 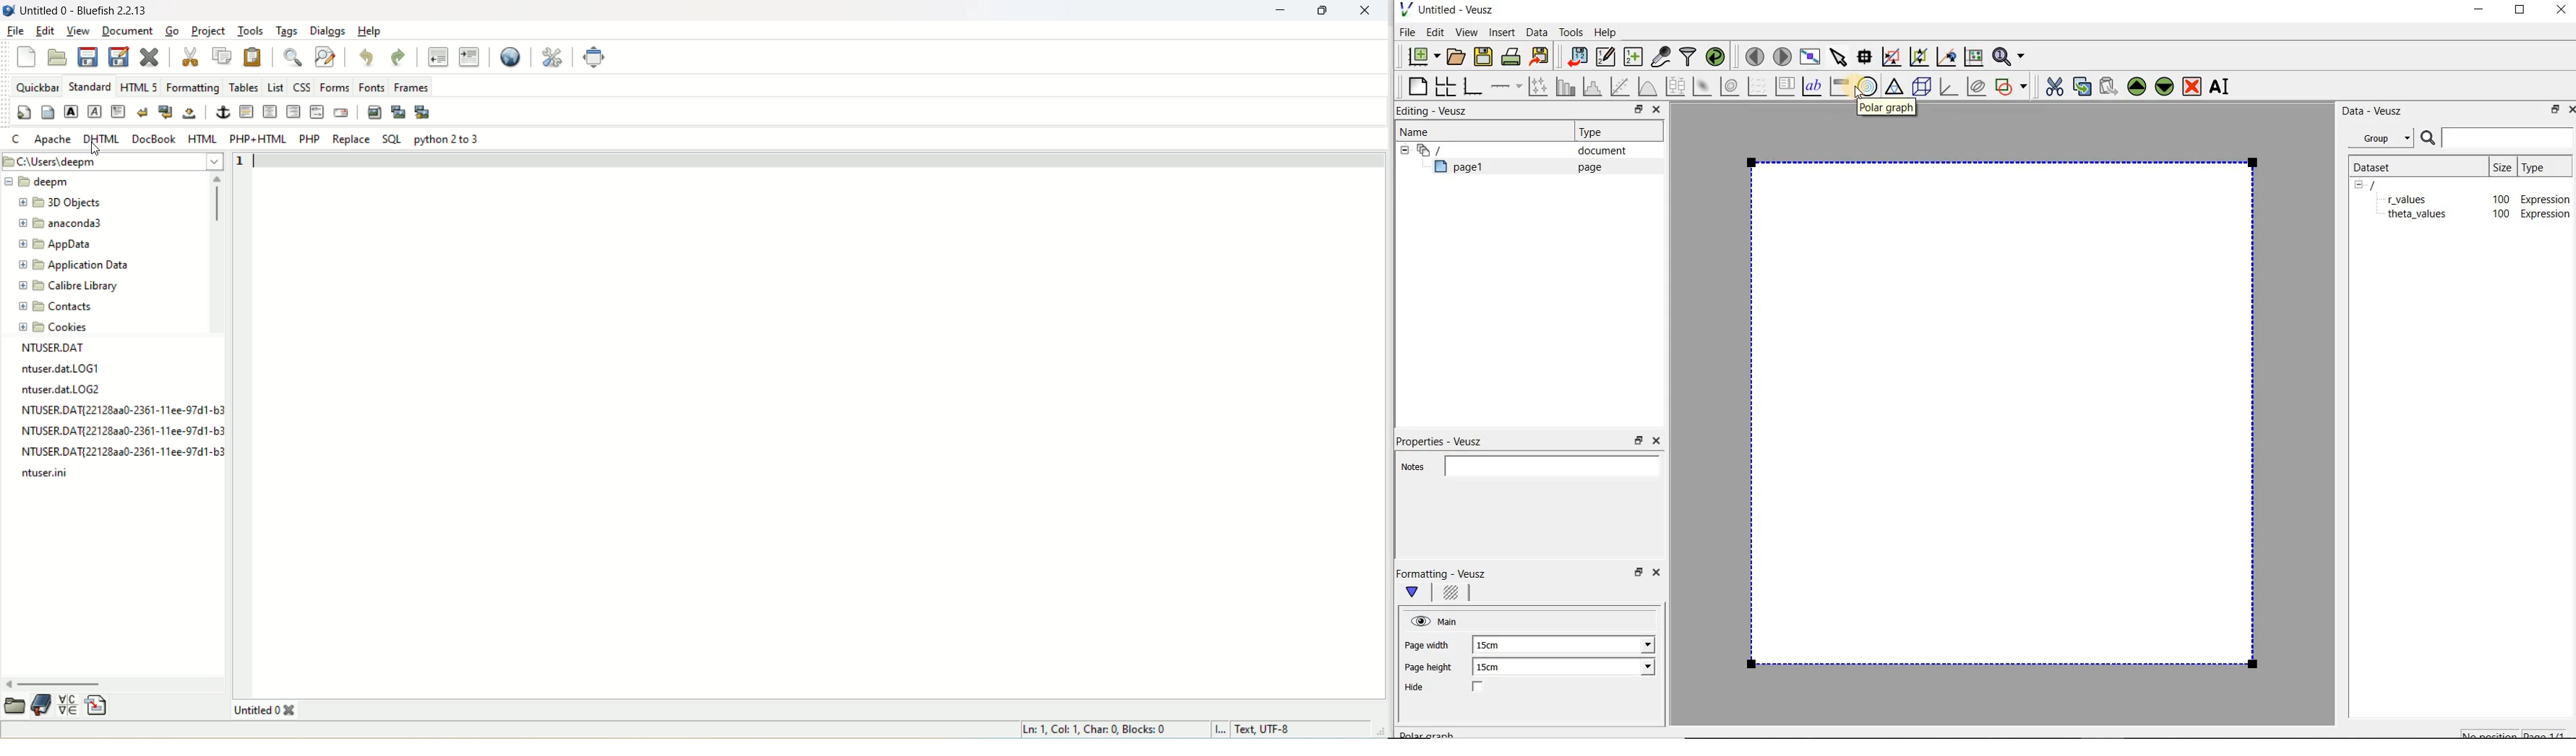 I want to click on hide sub menu, so click(x=2359, y=184).